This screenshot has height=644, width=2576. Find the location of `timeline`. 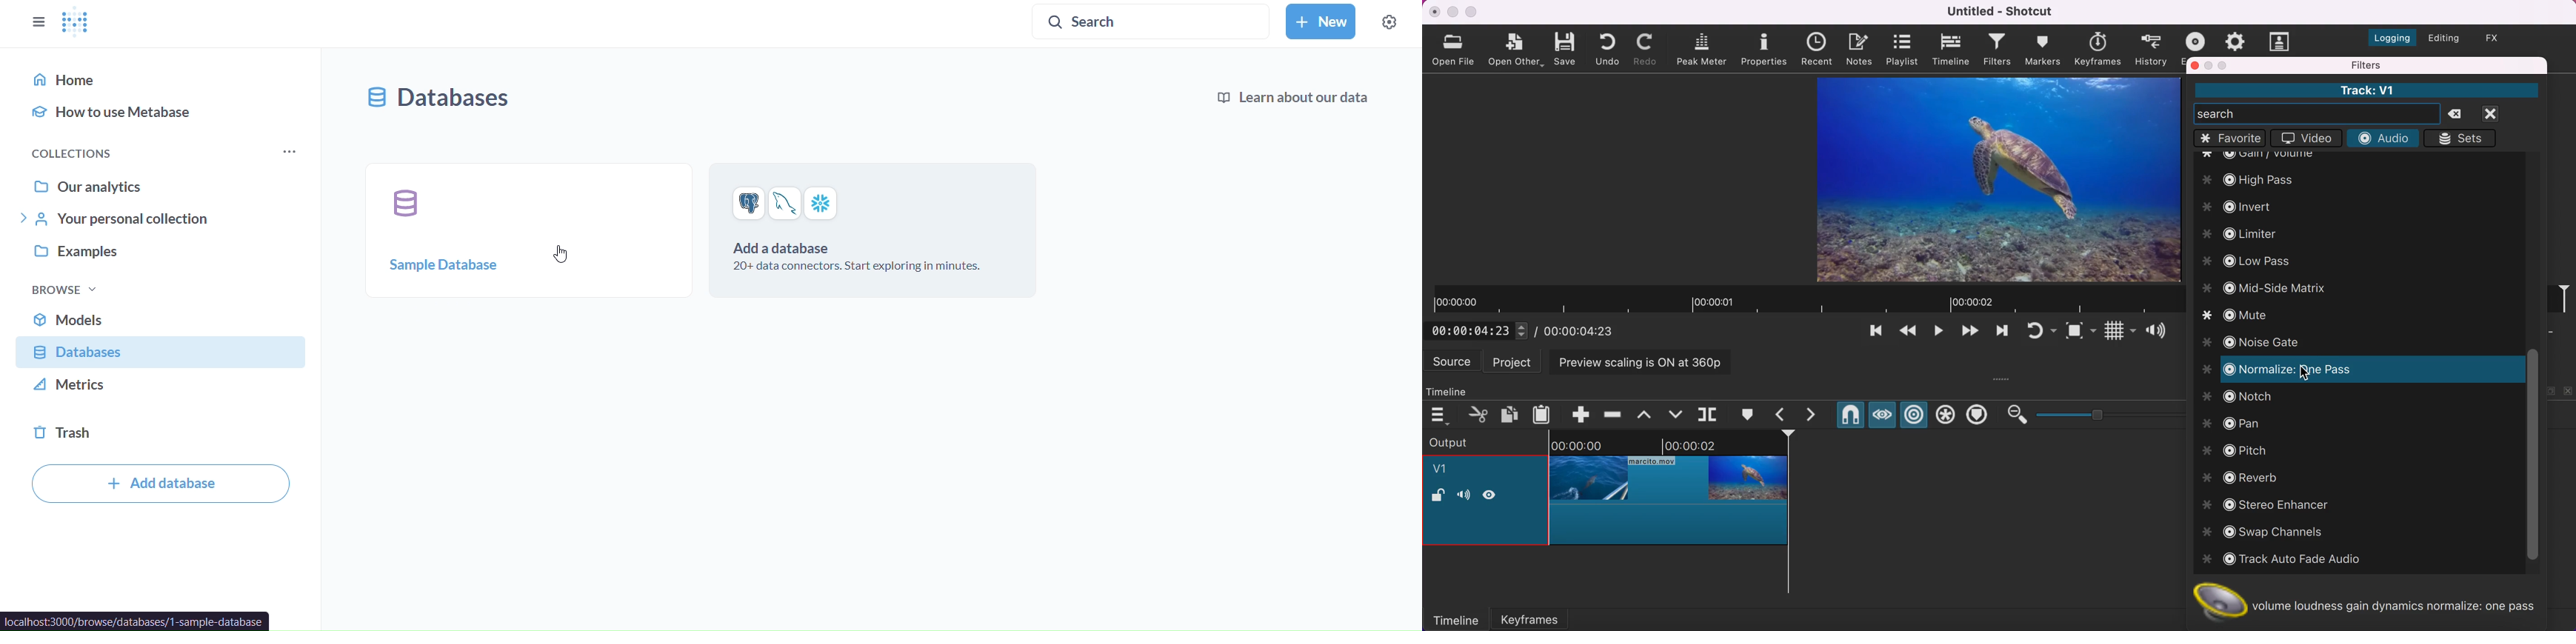

timeline is located at coordinates (1456, 389).